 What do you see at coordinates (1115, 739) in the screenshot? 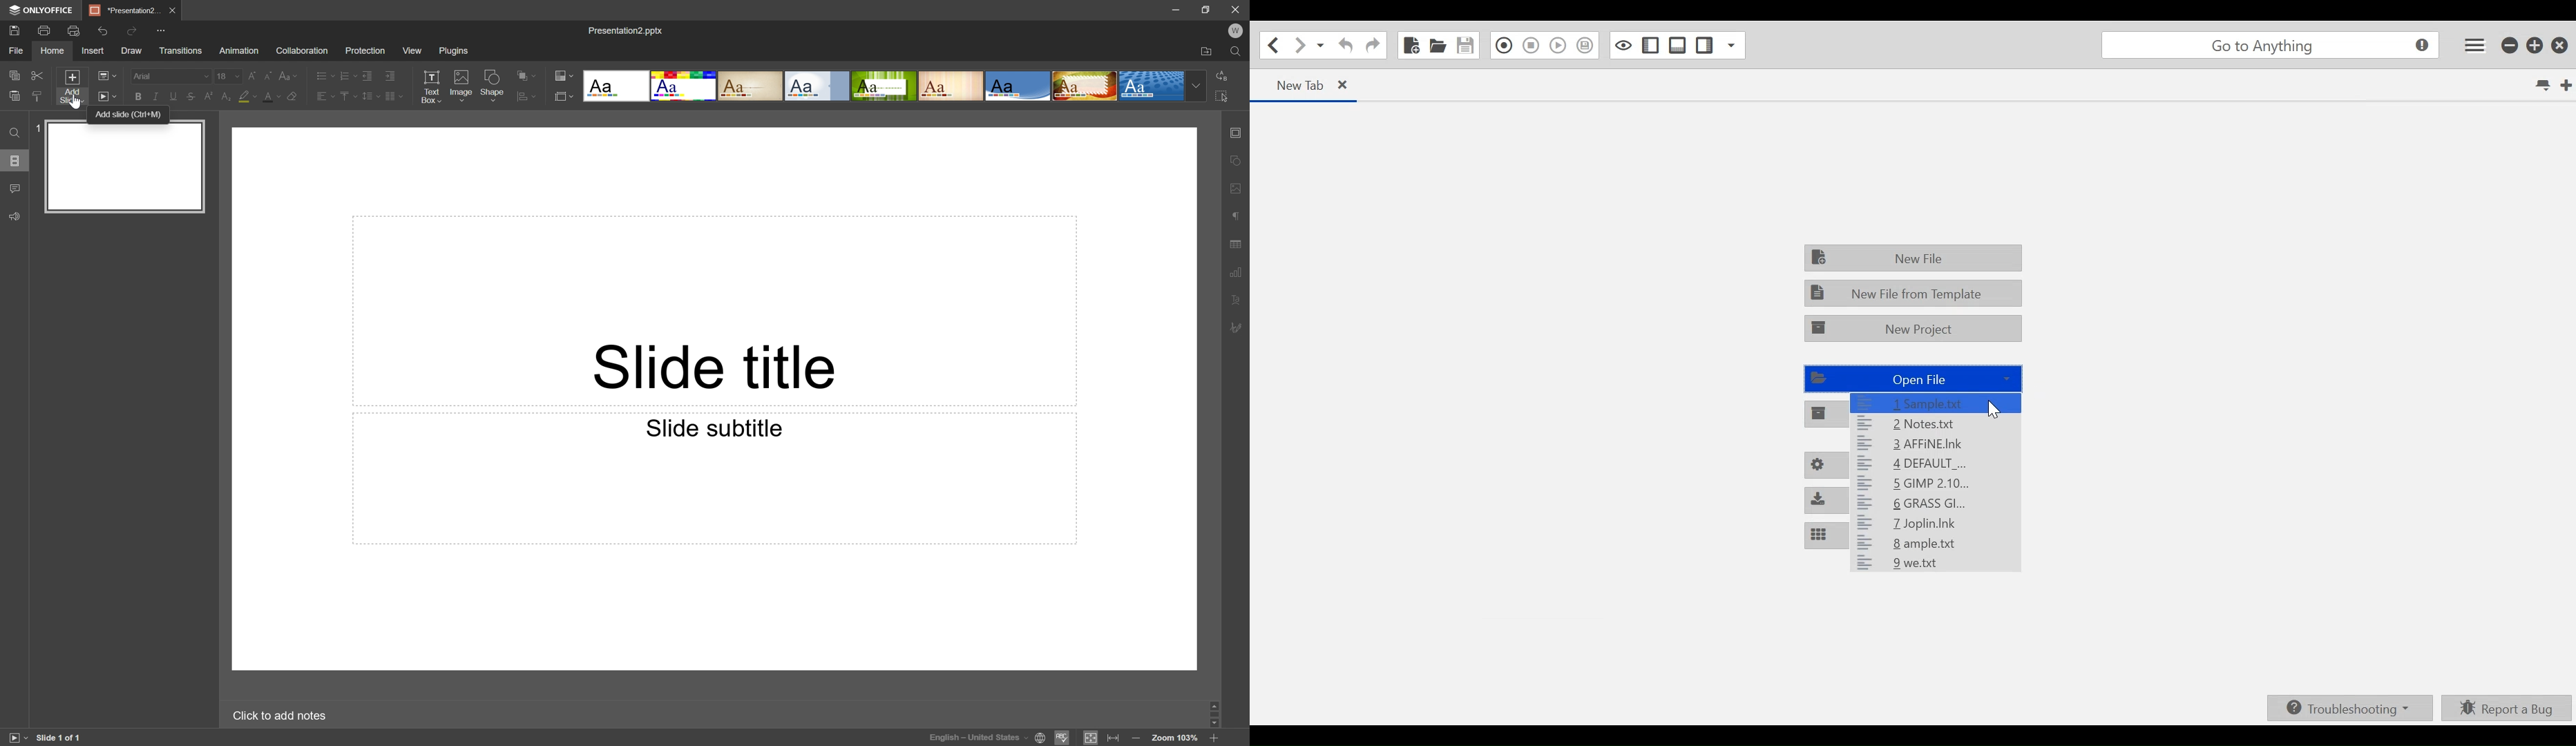
I see `Fit to width` at bounding box center [1115, 739].